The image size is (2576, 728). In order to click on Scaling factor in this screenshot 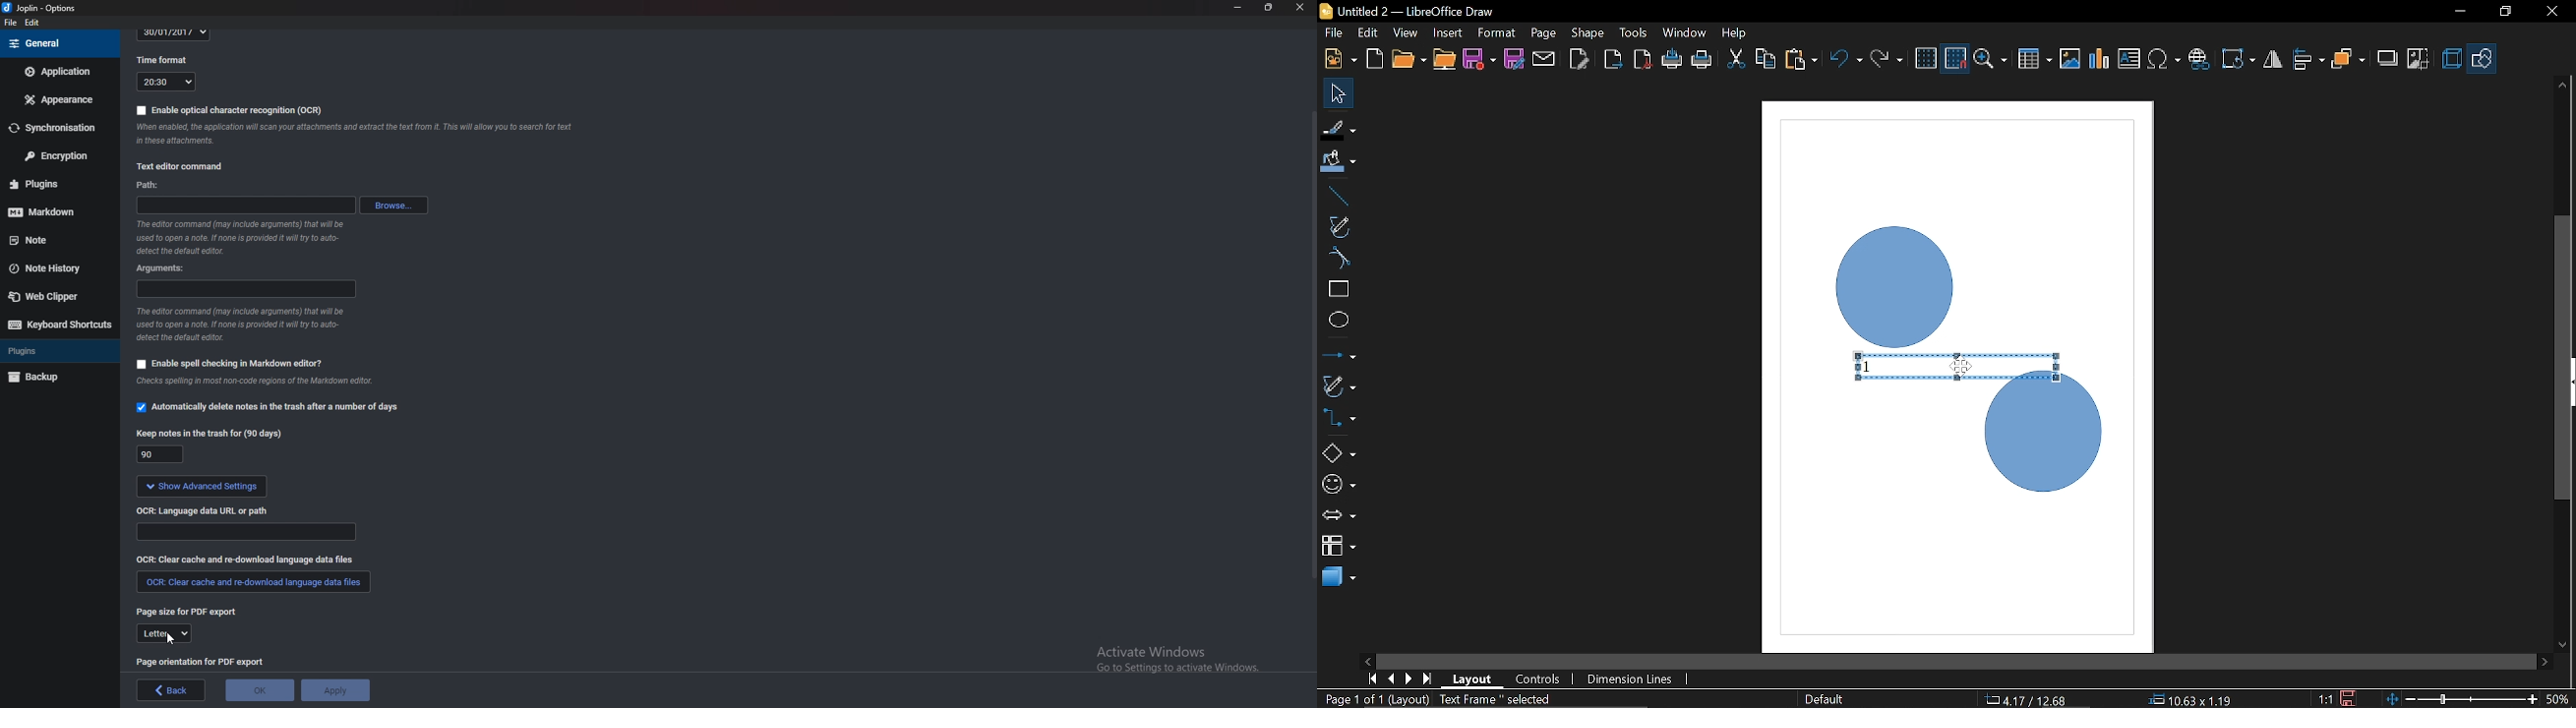, I will do `click(2325, 699)`.